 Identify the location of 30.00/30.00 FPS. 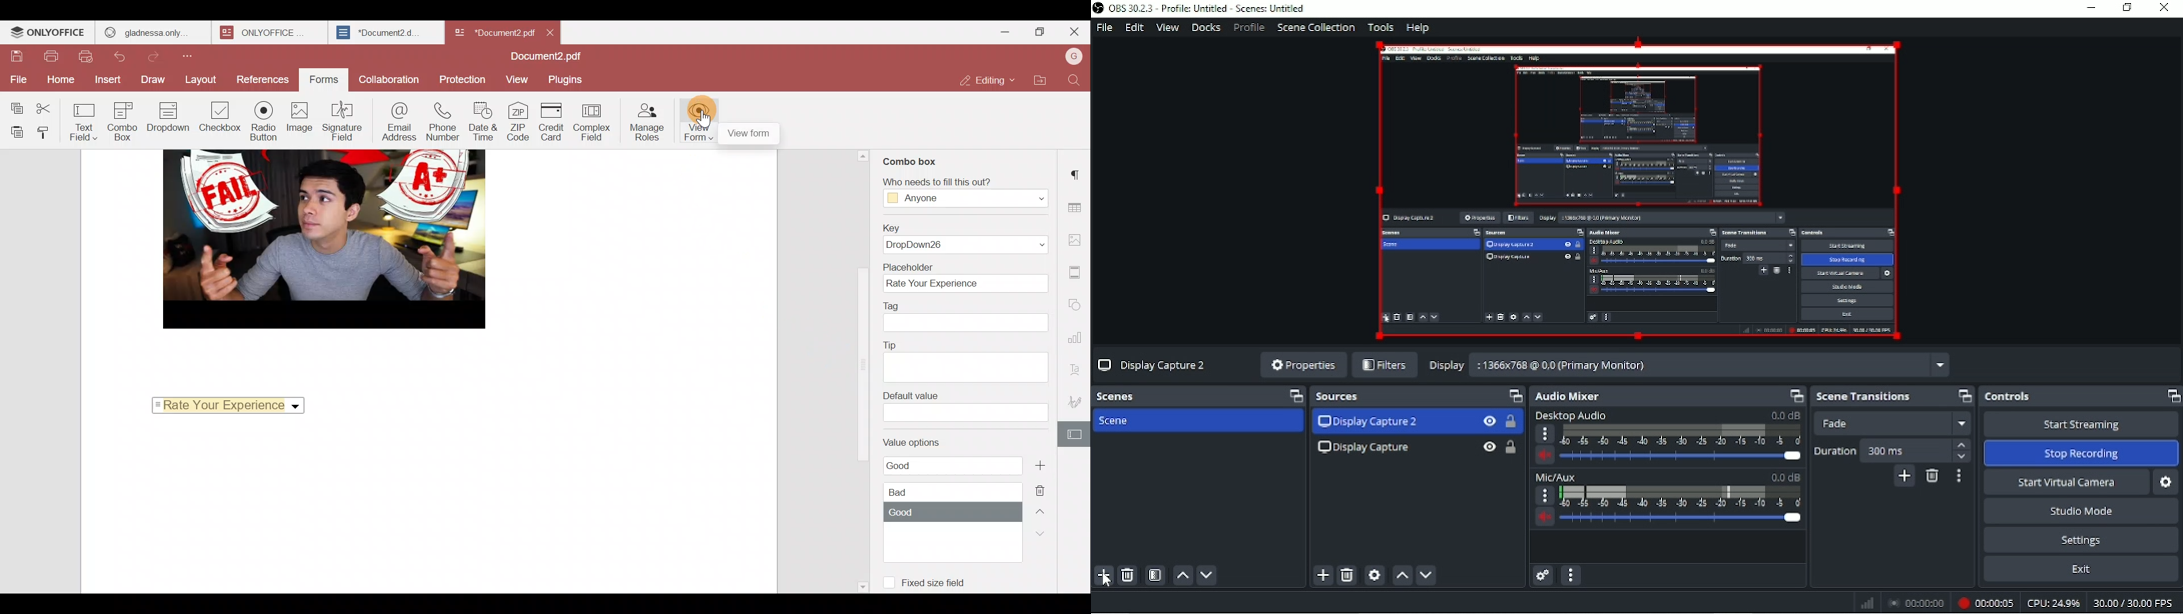
(2135, 604).